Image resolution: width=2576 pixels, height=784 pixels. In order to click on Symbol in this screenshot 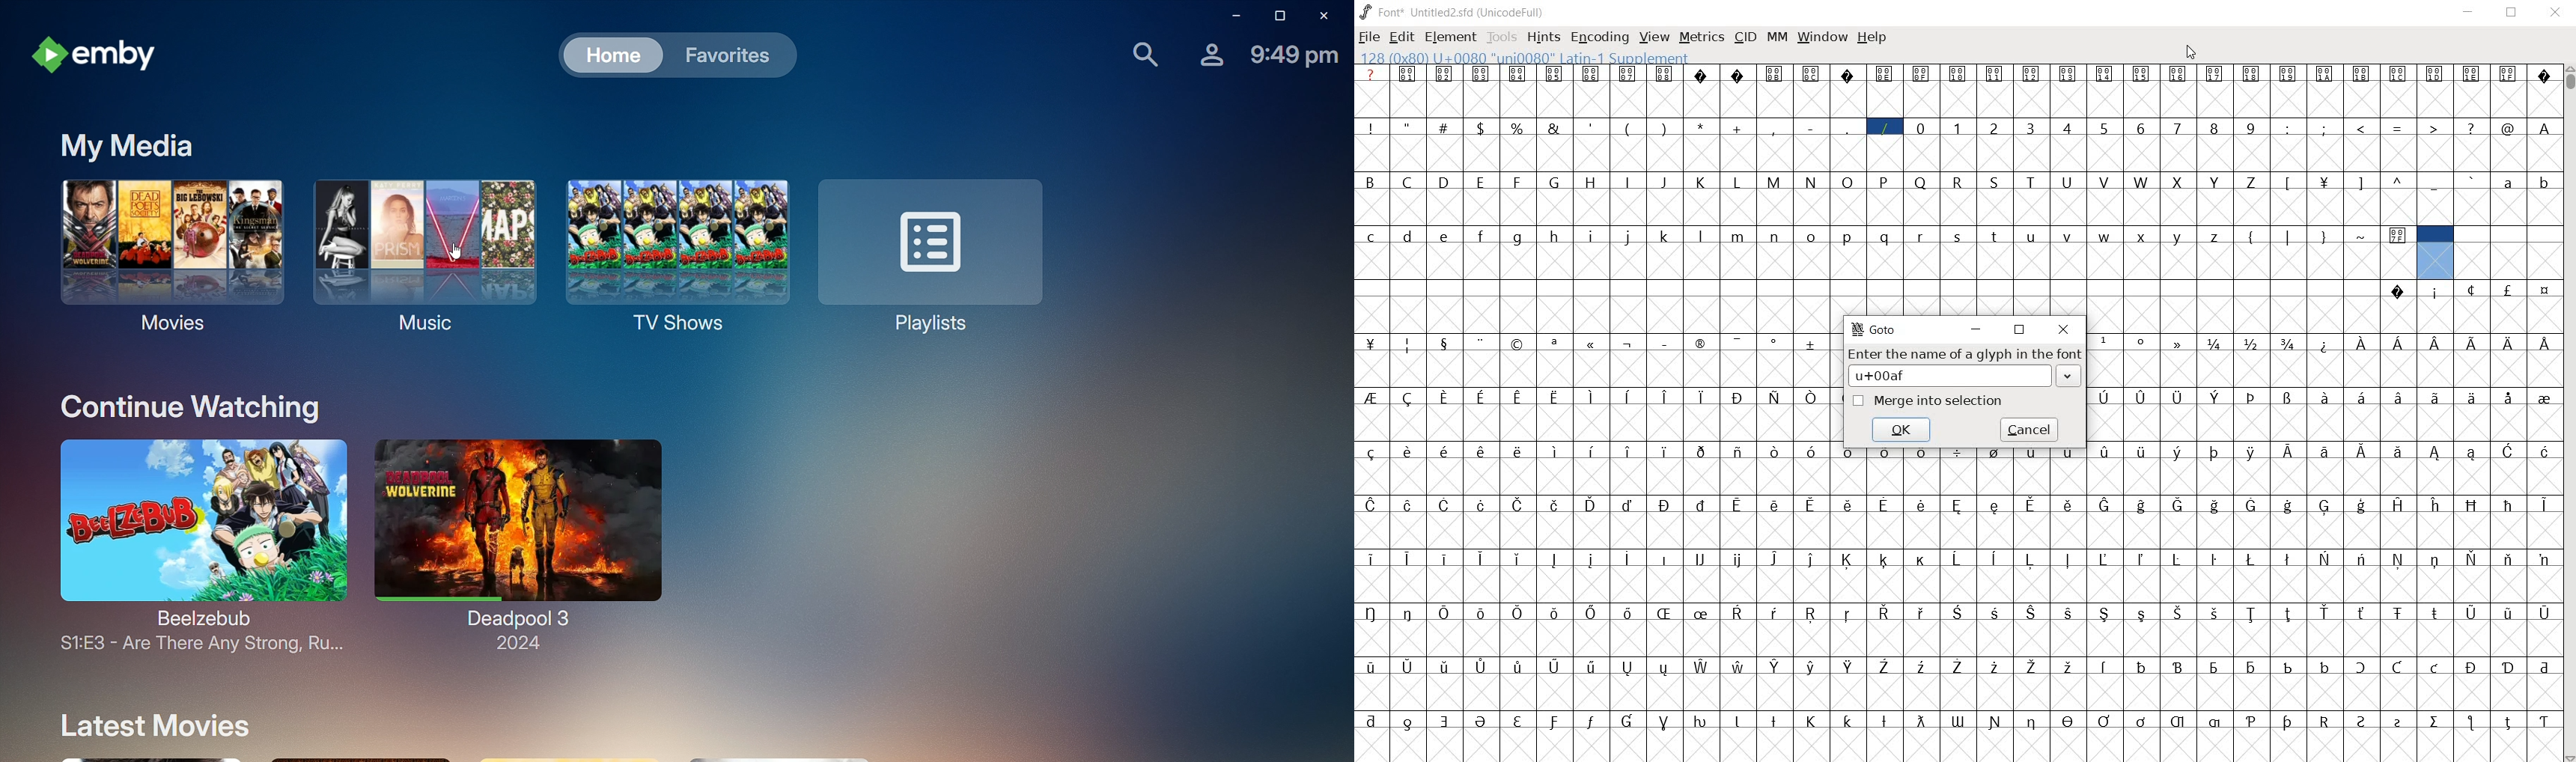, I will do `click(1922, 451)`.